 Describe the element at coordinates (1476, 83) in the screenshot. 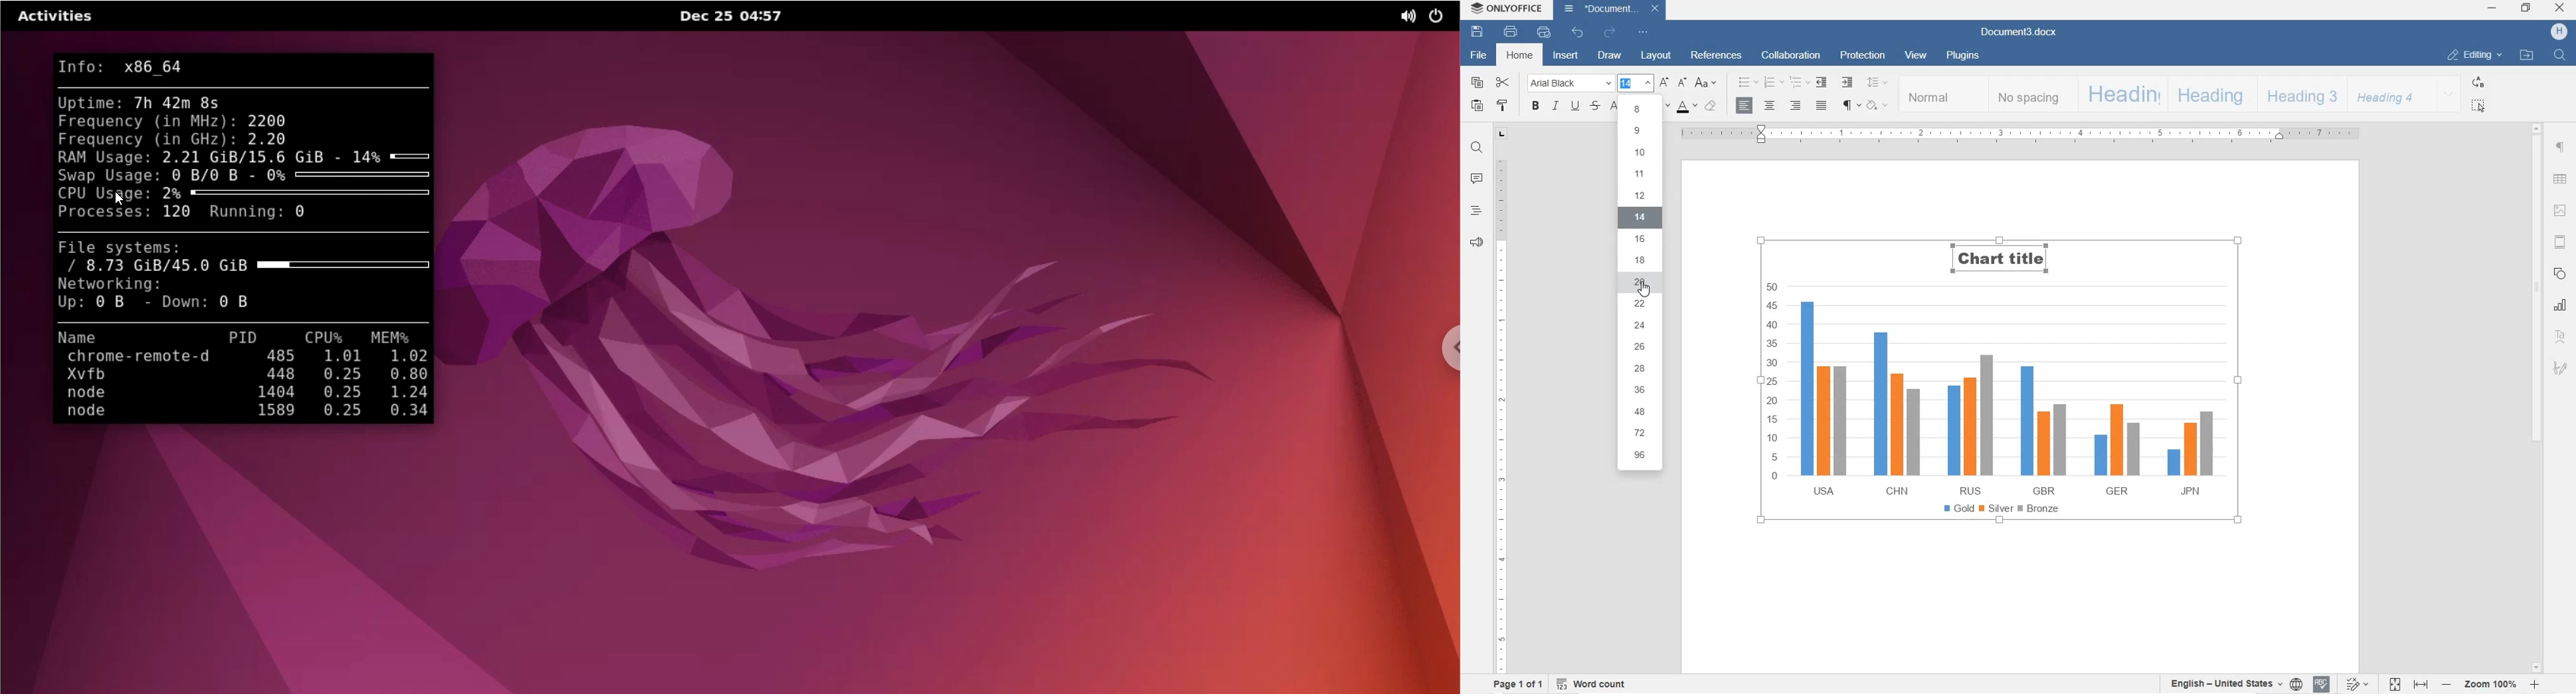

I see `COPY` at that location.